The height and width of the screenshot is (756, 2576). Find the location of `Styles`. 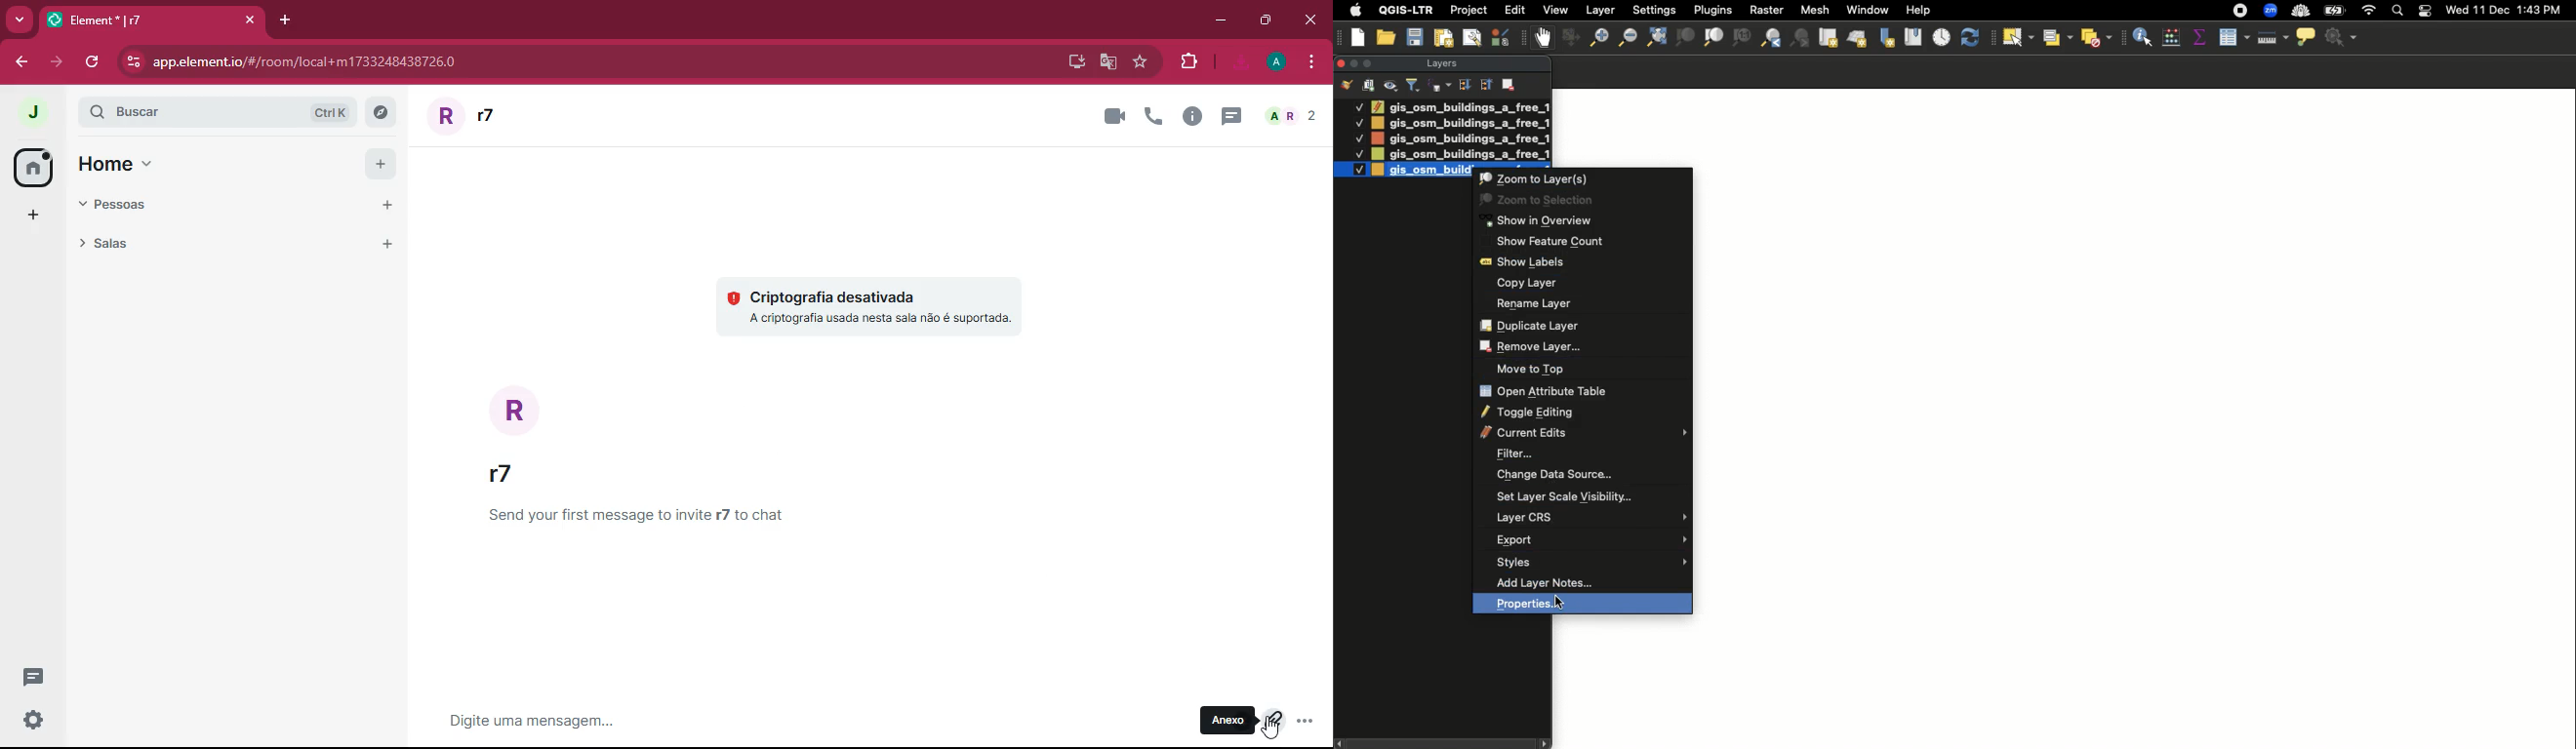

Styles is located at coordinates (1592, 563).